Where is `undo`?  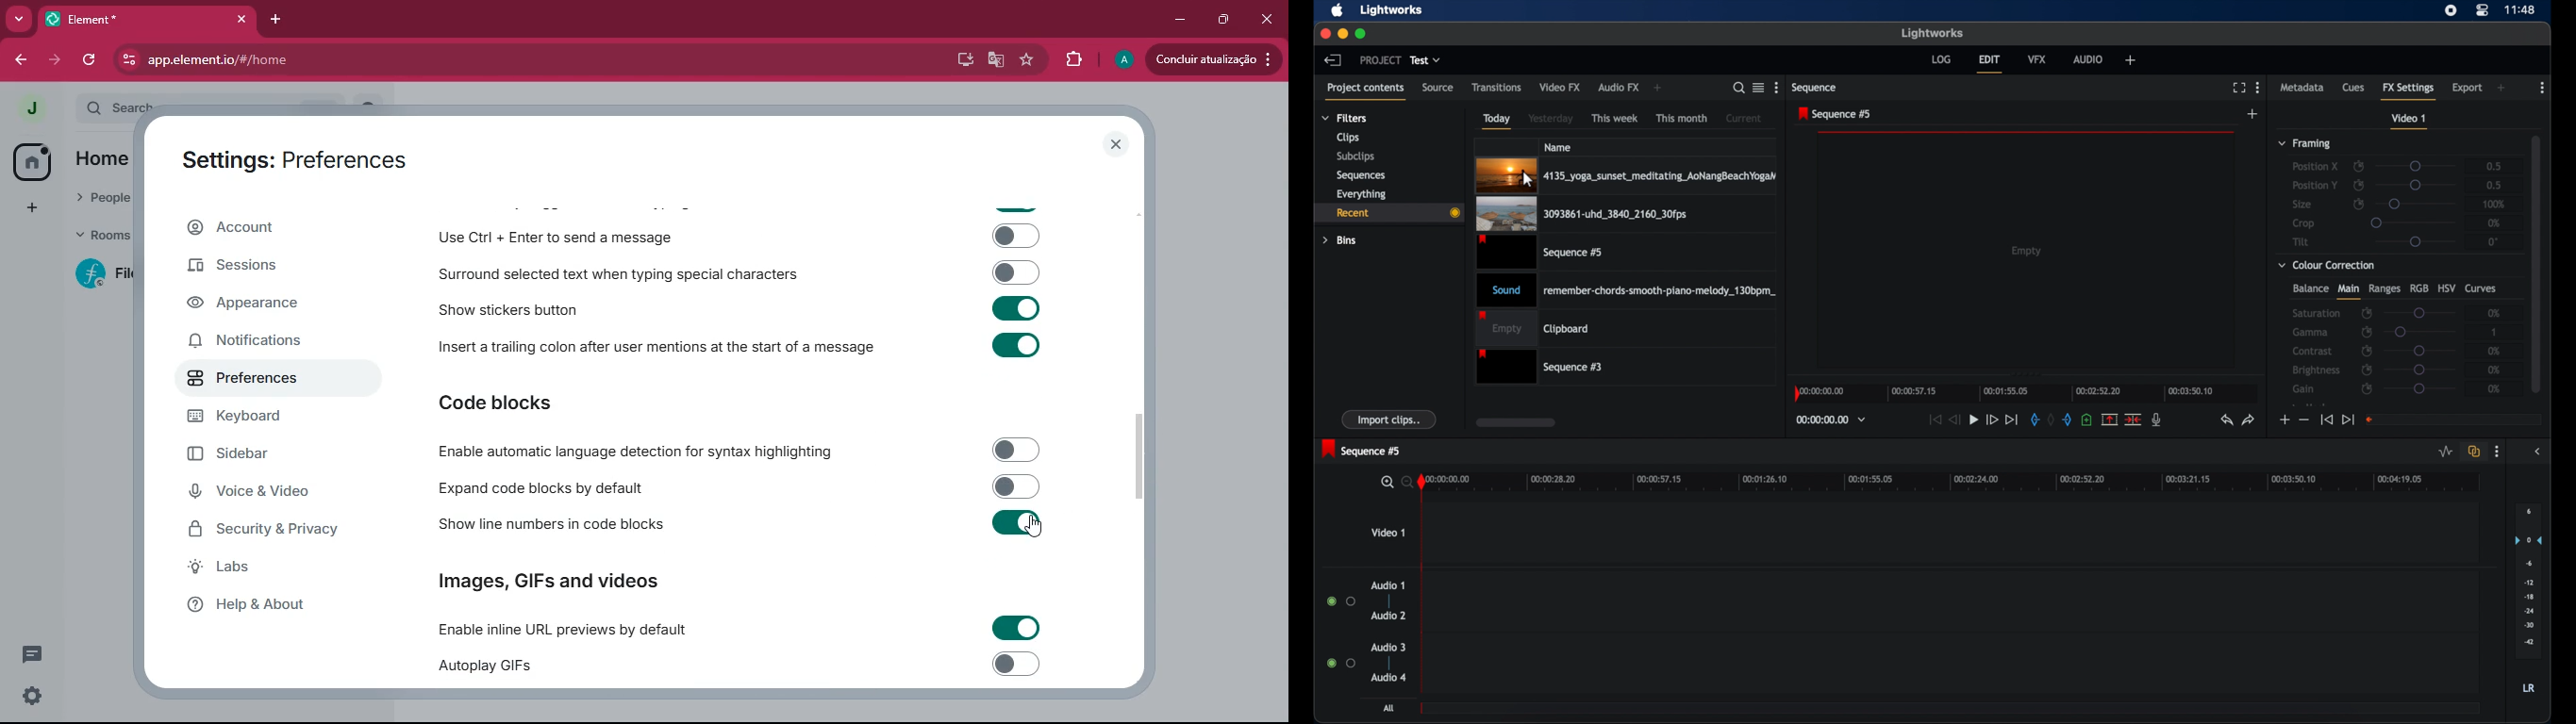 undo is located at coordinates (2227, 420).